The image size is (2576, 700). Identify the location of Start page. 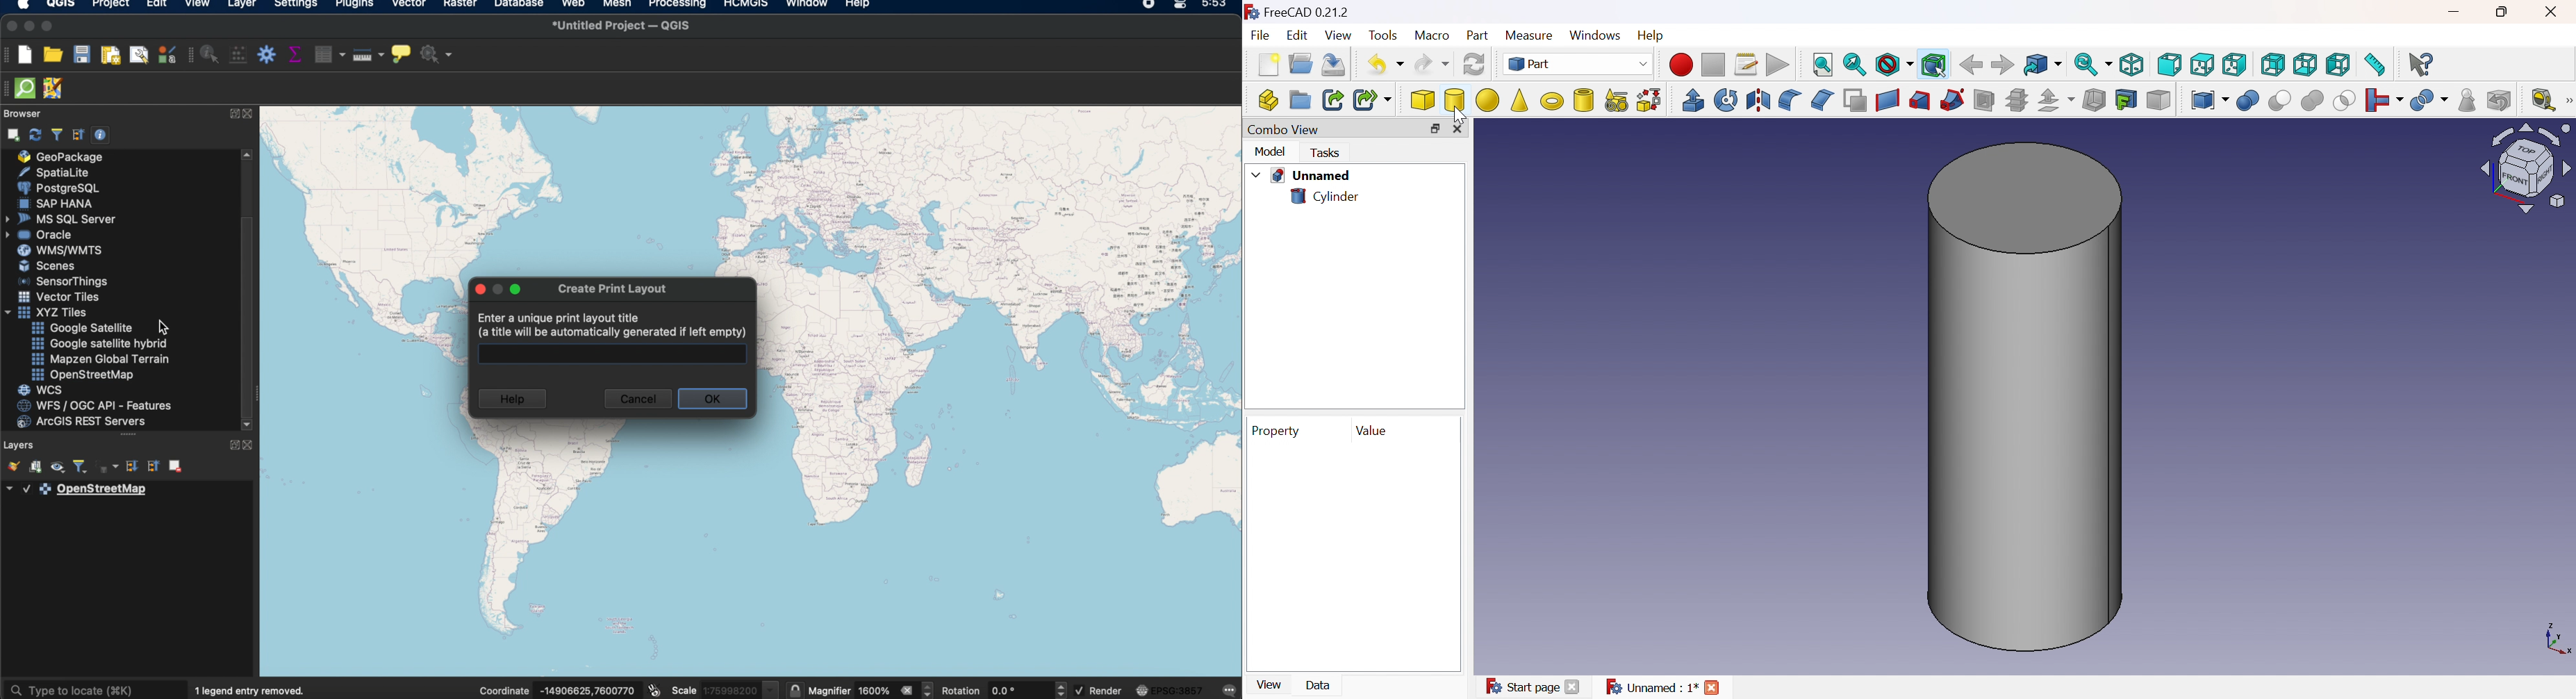
(1536, 687).